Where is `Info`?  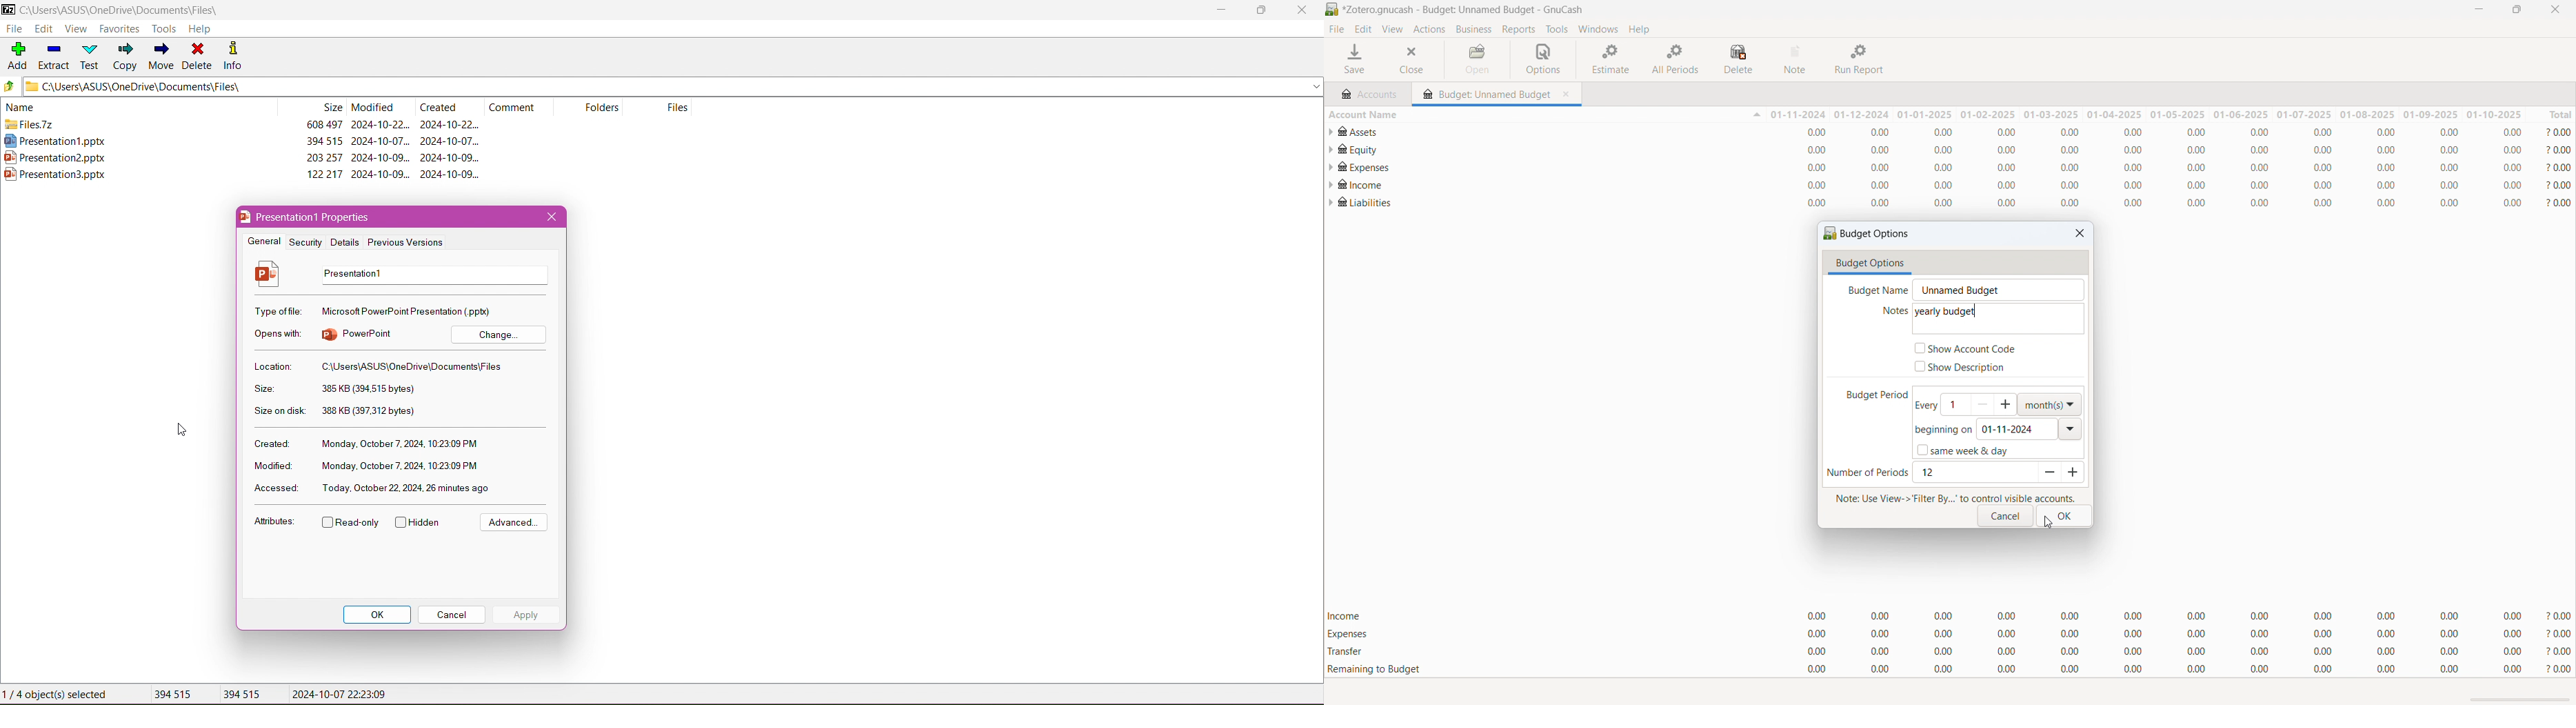 Info is located at coordinates (237, 57).